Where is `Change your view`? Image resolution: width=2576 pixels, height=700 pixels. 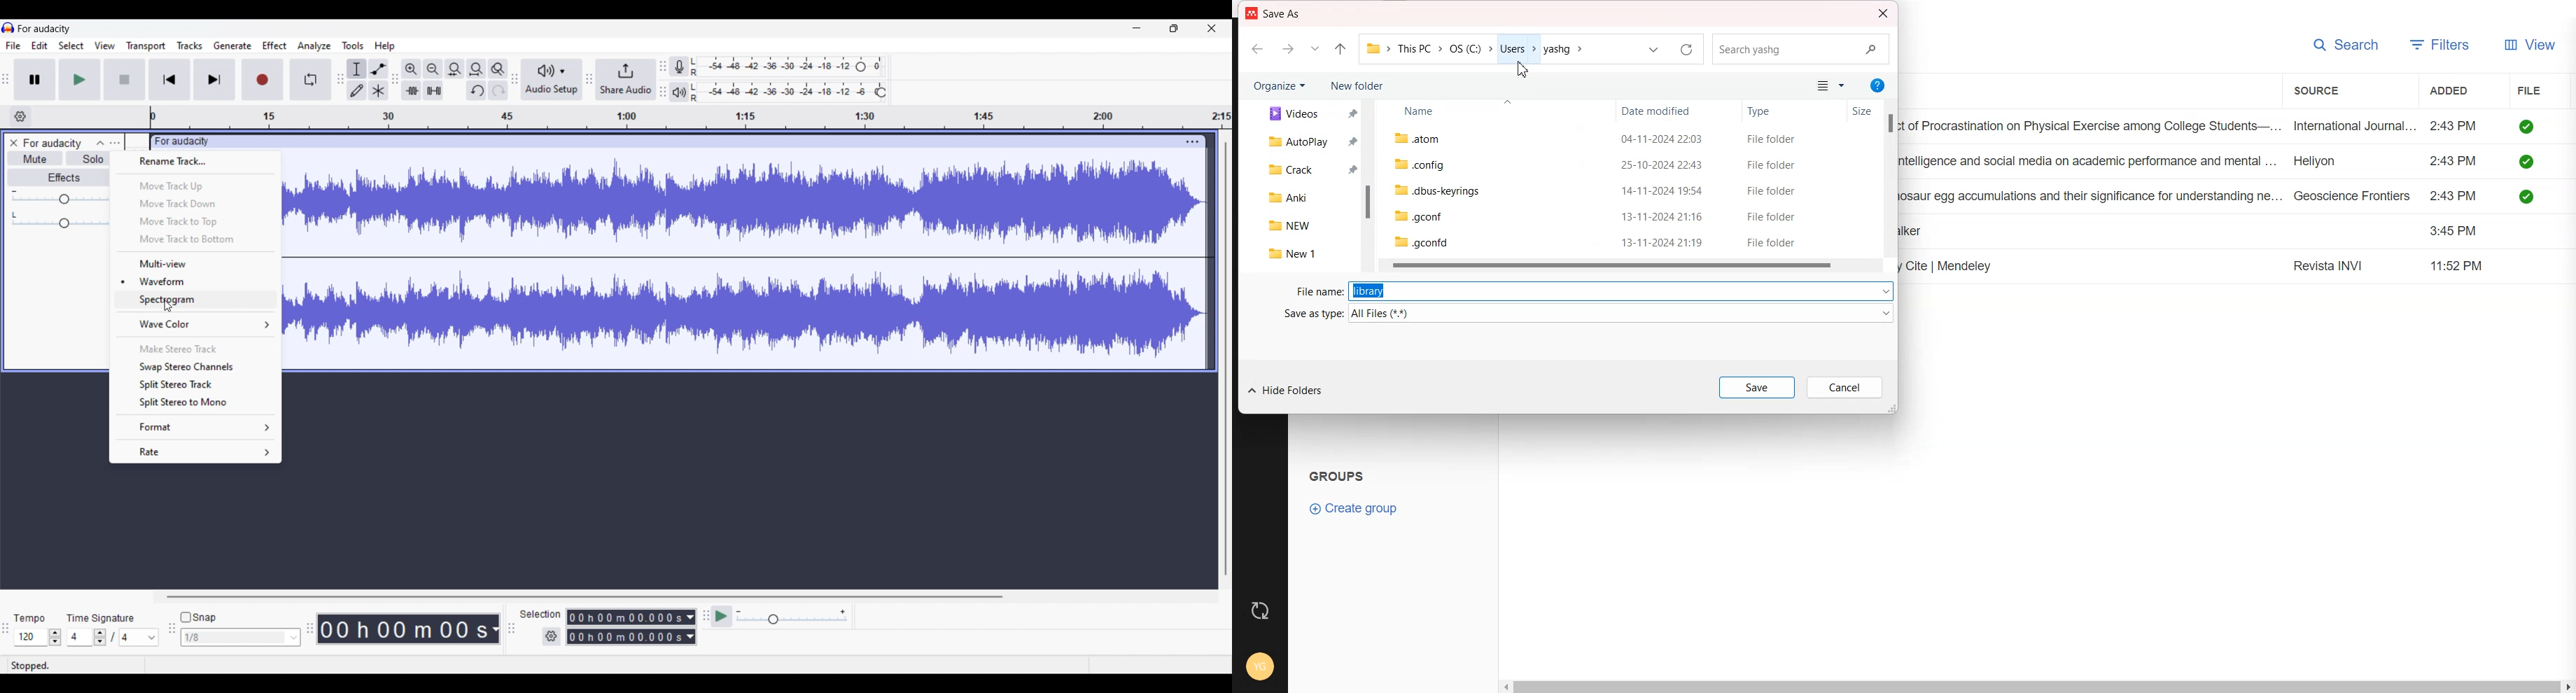
Change your view is located at coordinates (1832, 85).